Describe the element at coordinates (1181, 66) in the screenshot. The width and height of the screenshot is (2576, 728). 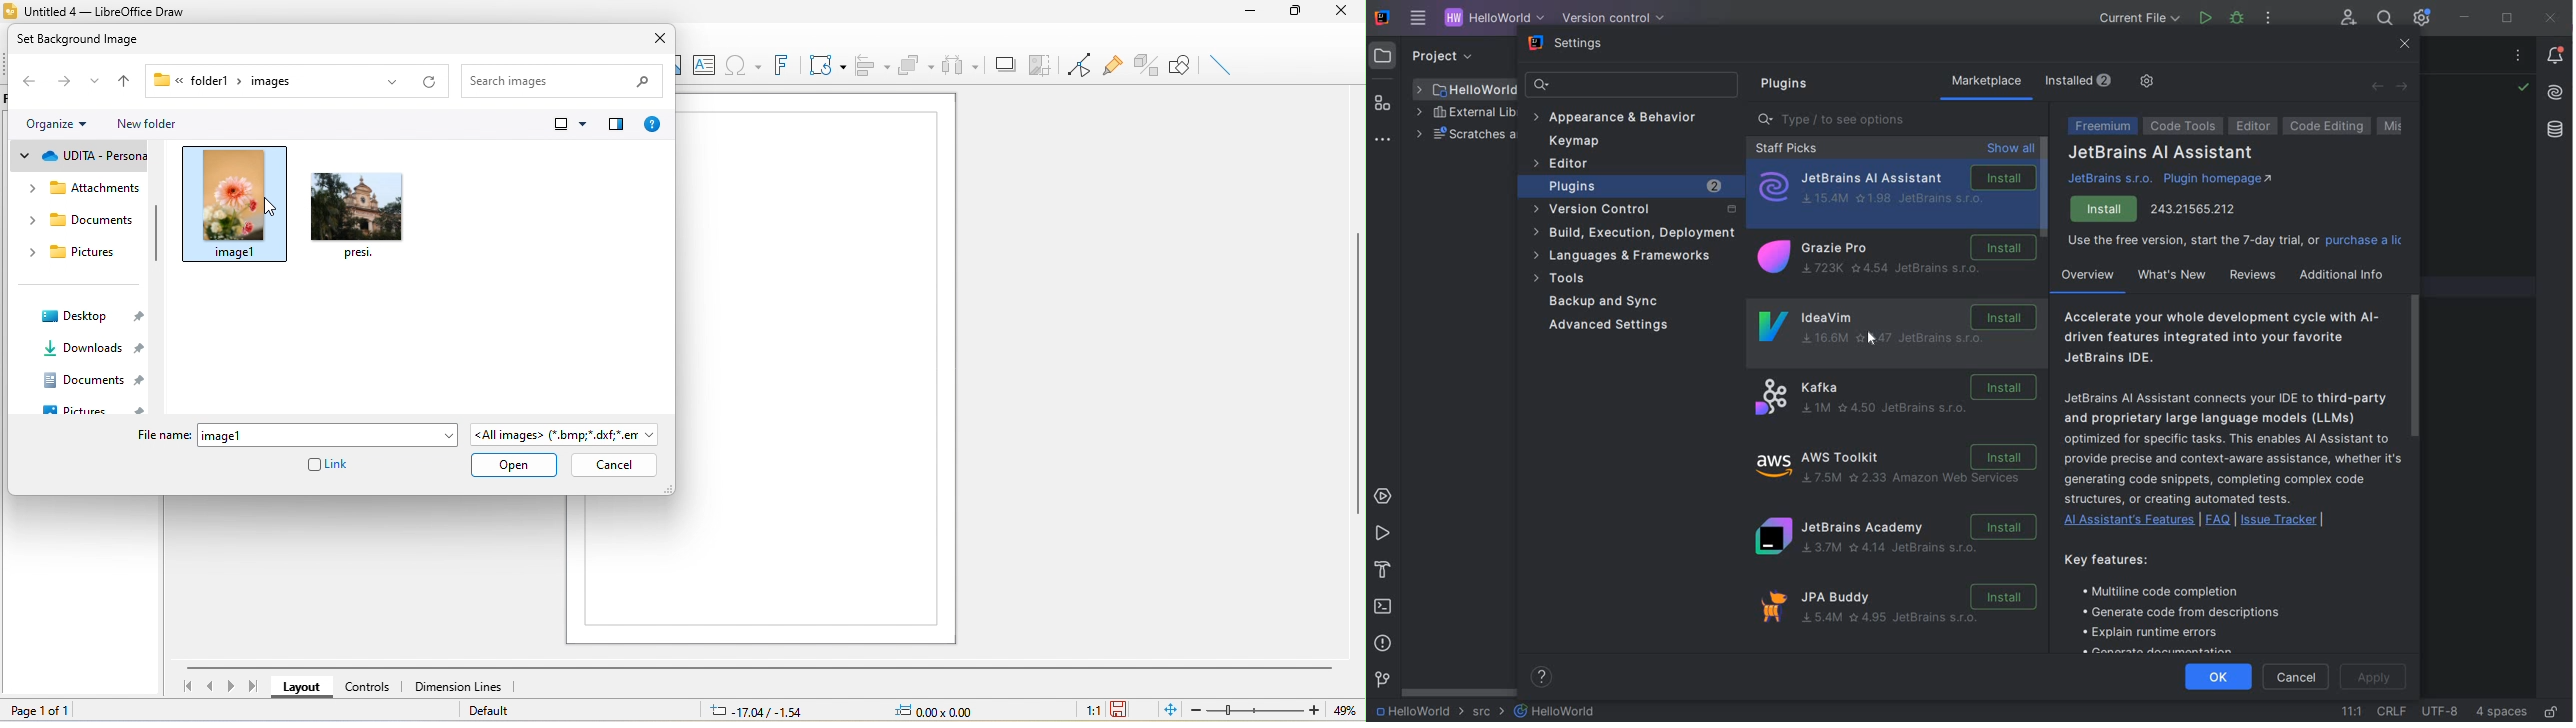
I see `show draw function` at that location.